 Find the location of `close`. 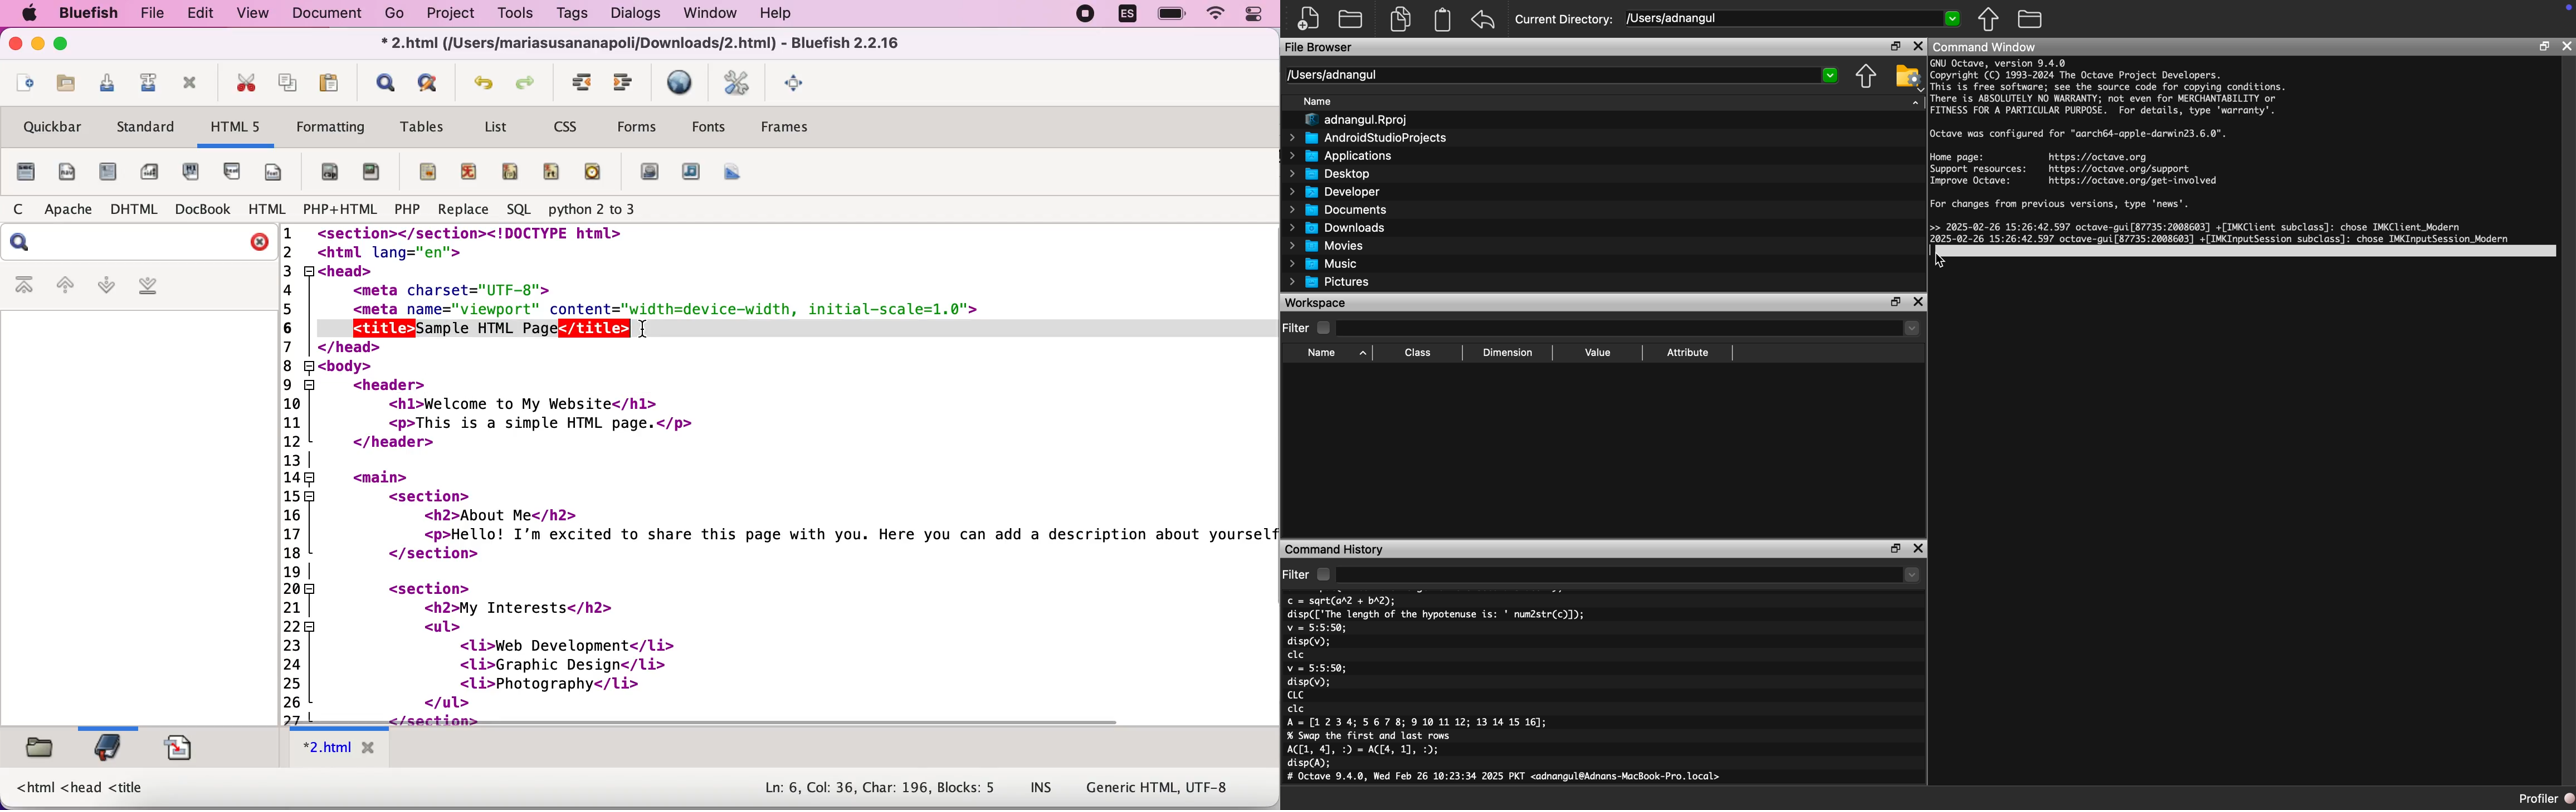

close is located at coordinates (15, 45).